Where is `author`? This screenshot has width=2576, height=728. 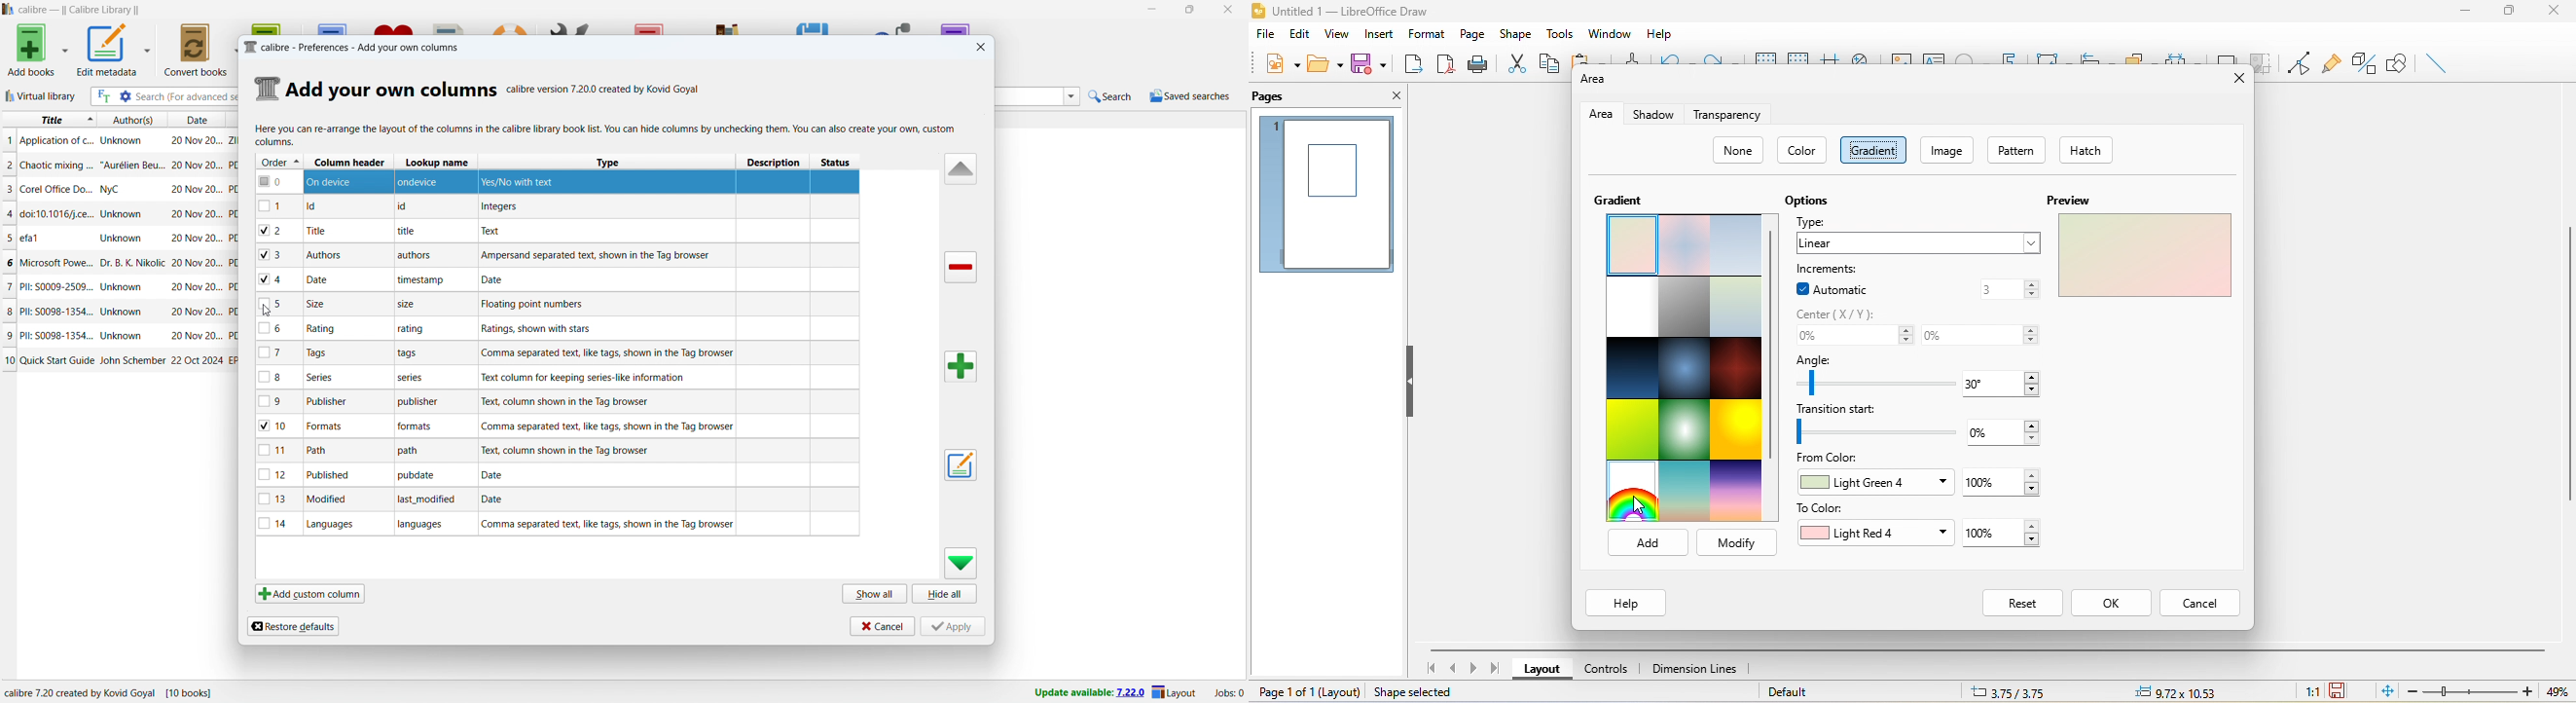
author is located at coordinates (122, 238).